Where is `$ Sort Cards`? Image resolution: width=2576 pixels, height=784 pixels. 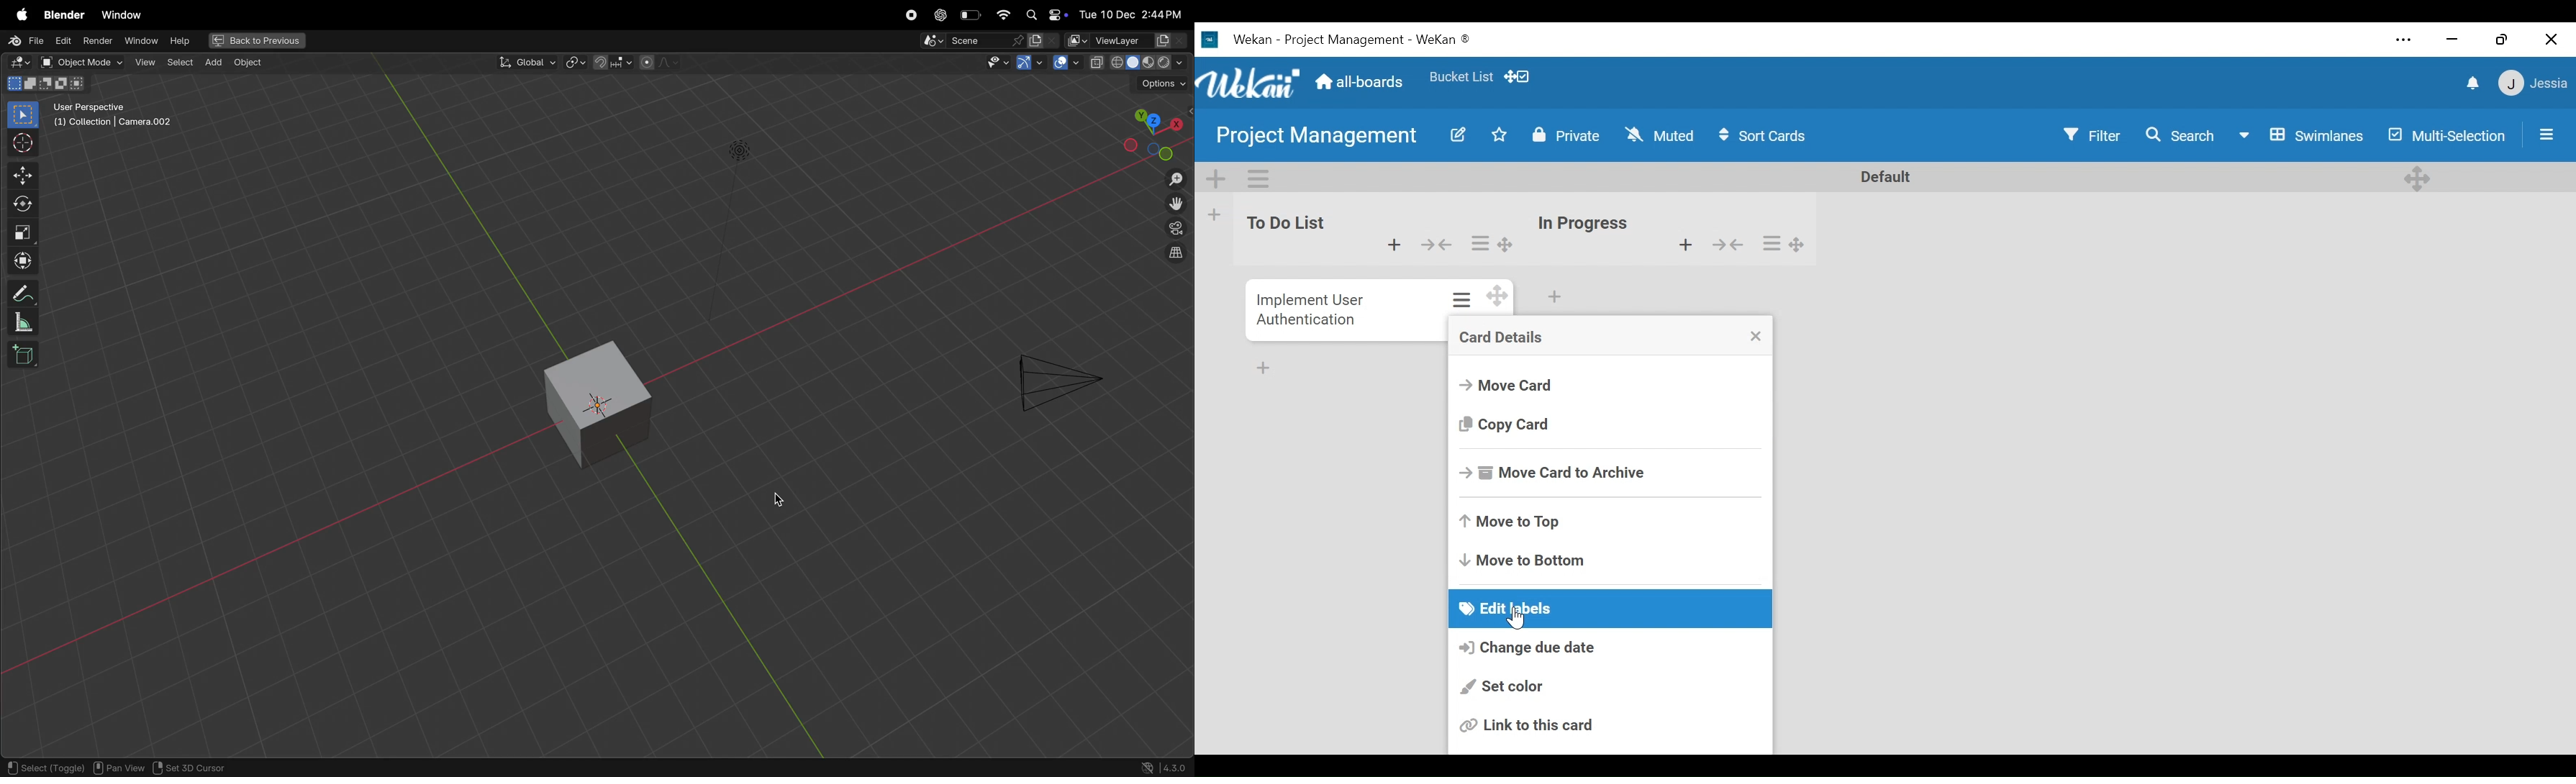
$ Sort Cards is located at coordinates (1769, 135).